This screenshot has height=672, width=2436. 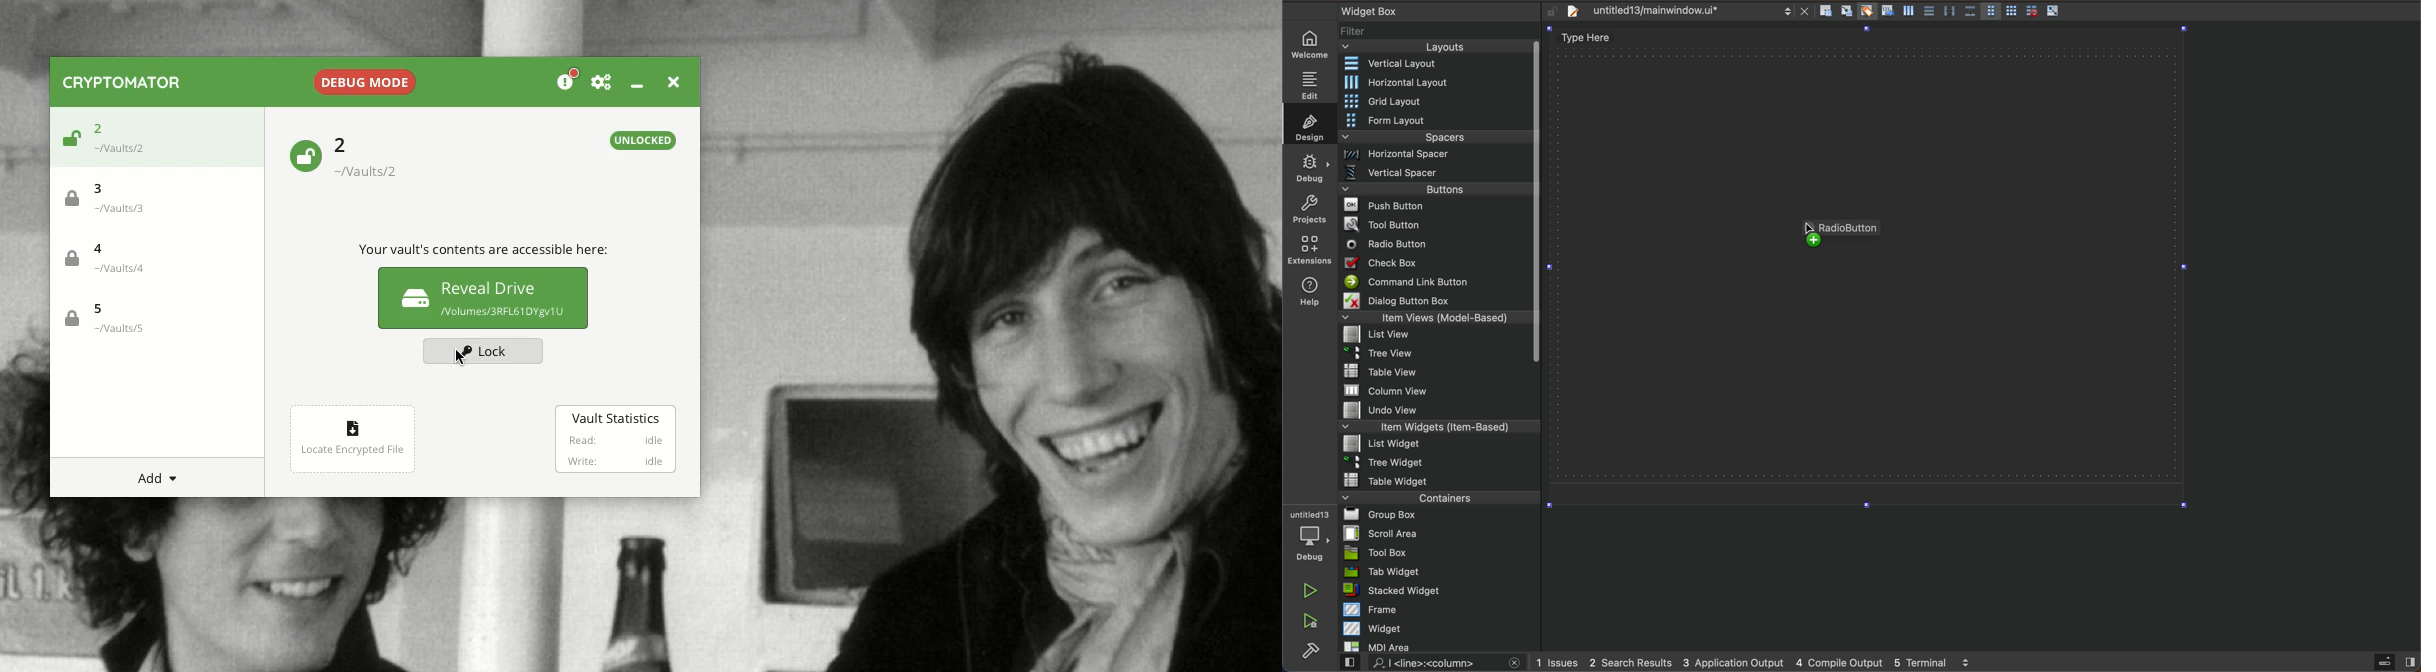 I want to click on dialong button, so click(x=1437, y=302).